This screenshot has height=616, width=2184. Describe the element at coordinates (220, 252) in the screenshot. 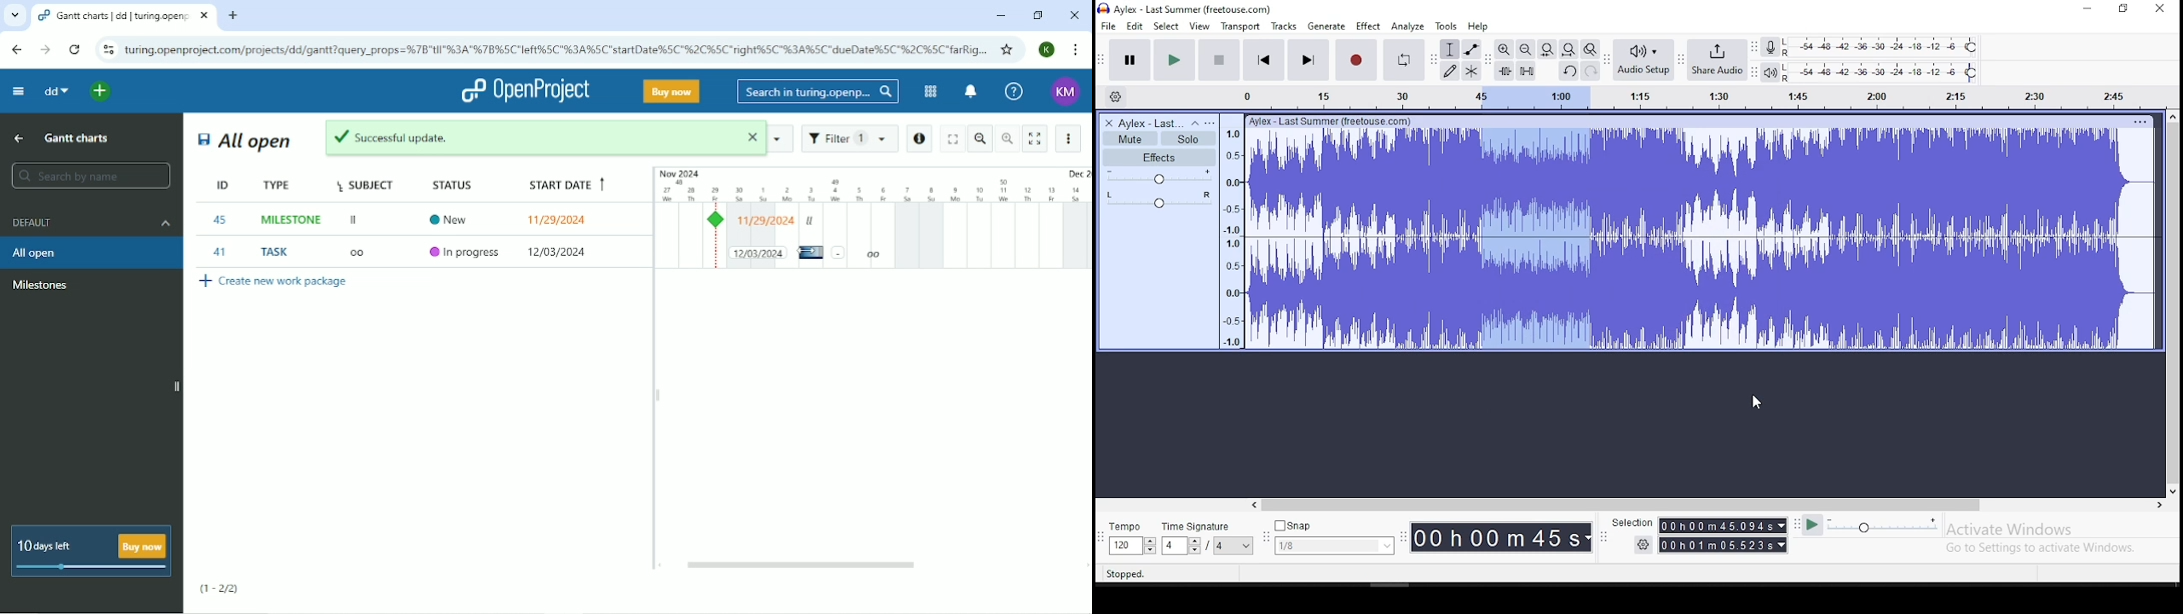

I see `41` at that location.